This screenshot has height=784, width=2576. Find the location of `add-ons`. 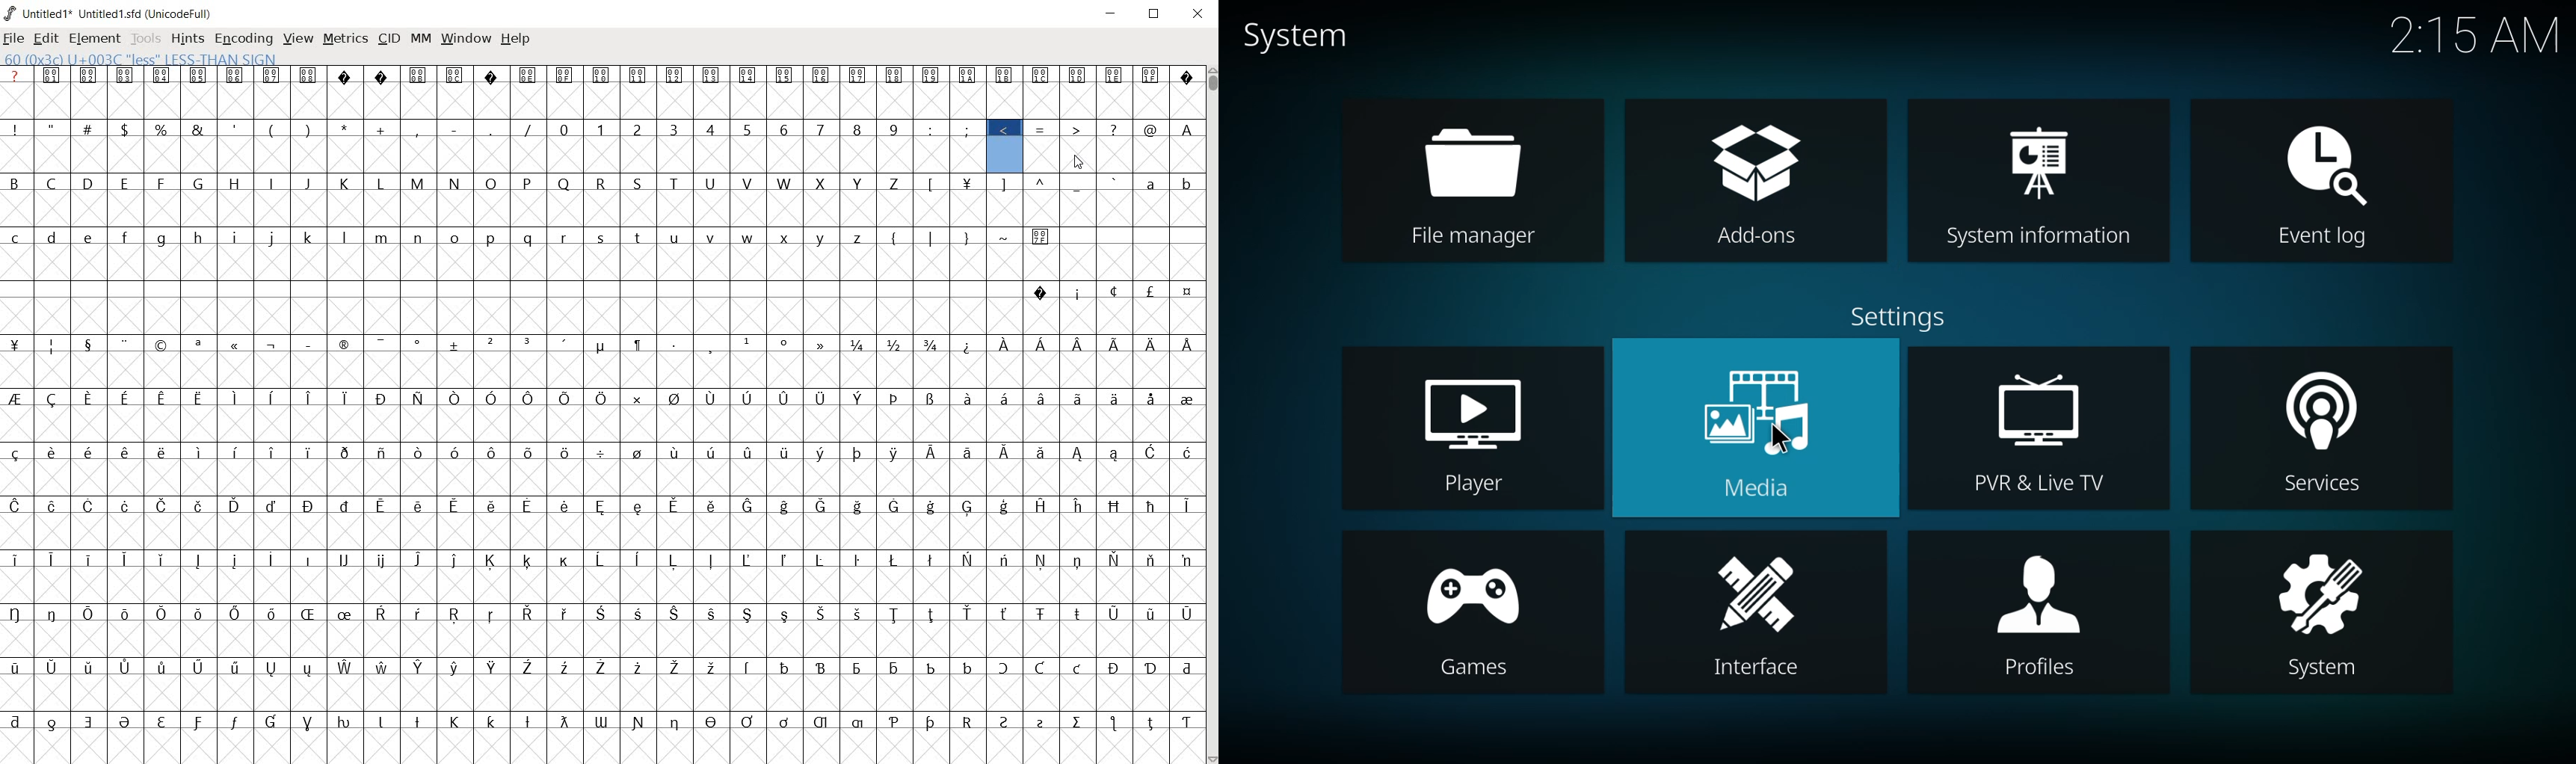

add-ons is located at coordinates (1751, 183).